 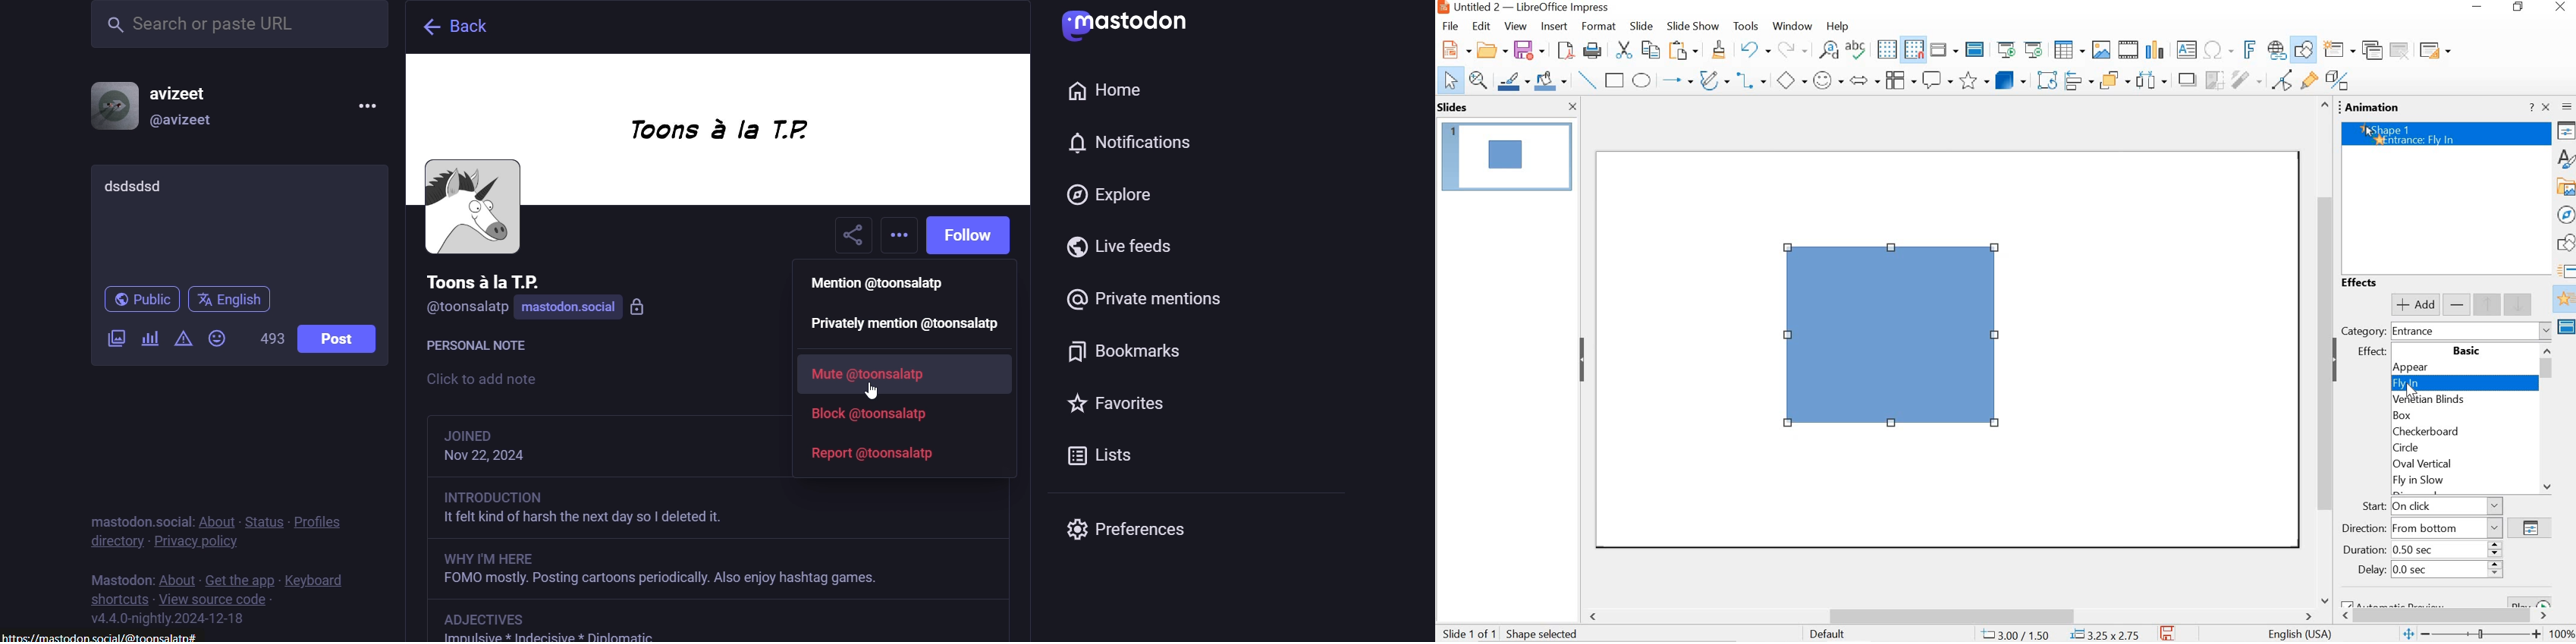 I want to click on report, so click(x=875, y=454).